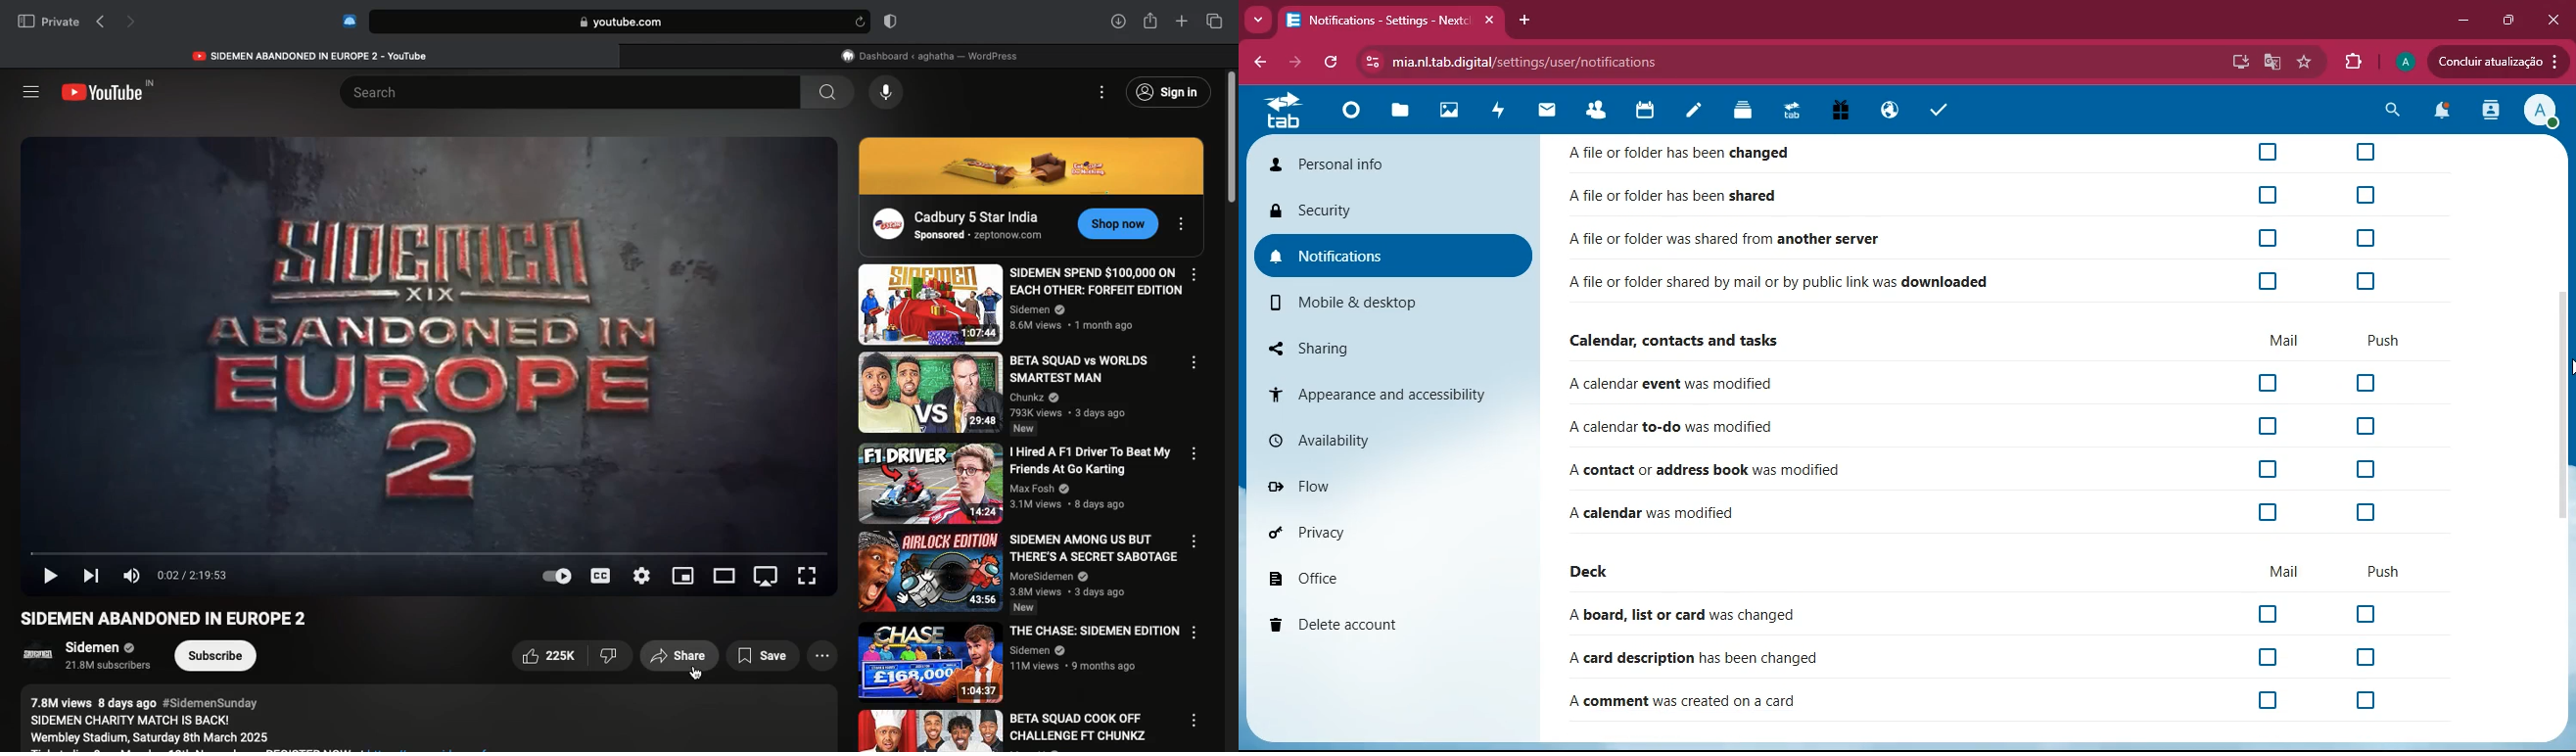  Describe the element at coordinates (1402, 113) in the screenshot. I see `files` at that location.